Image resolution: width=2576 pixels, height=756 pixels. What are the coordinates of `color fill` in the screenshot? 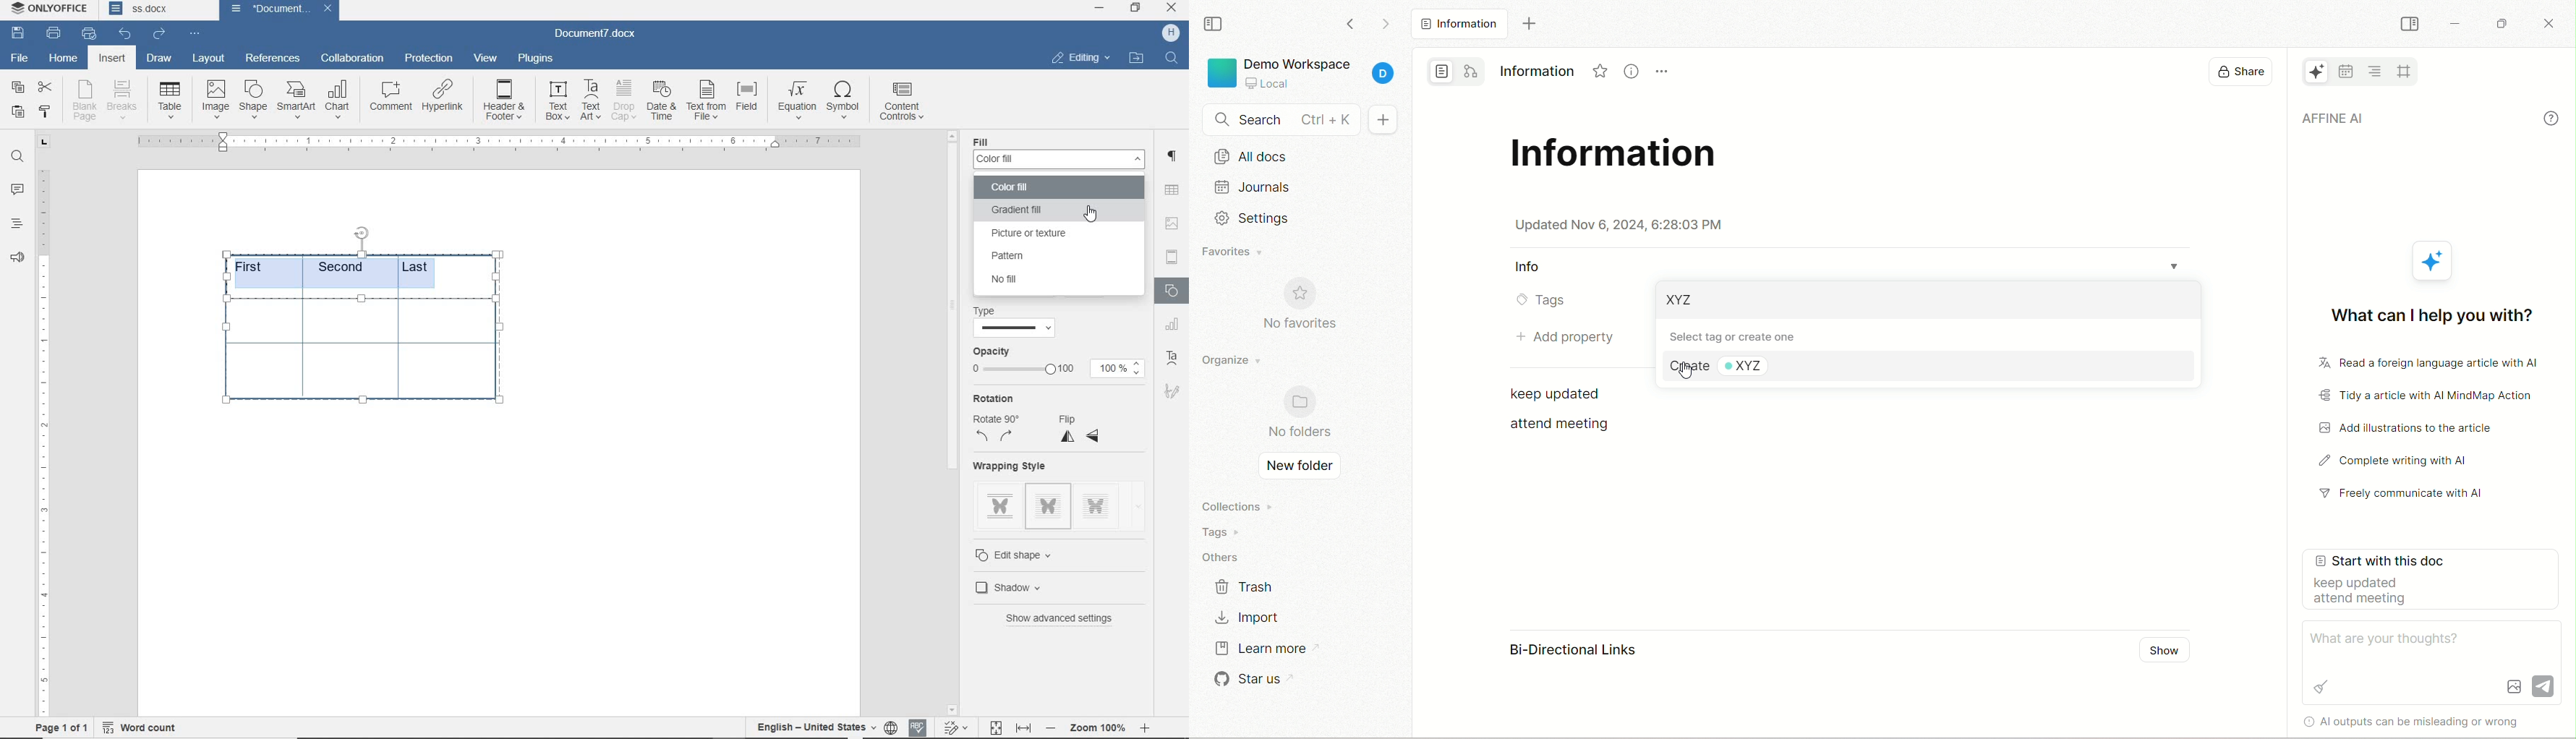 It's located at (1060, 159).